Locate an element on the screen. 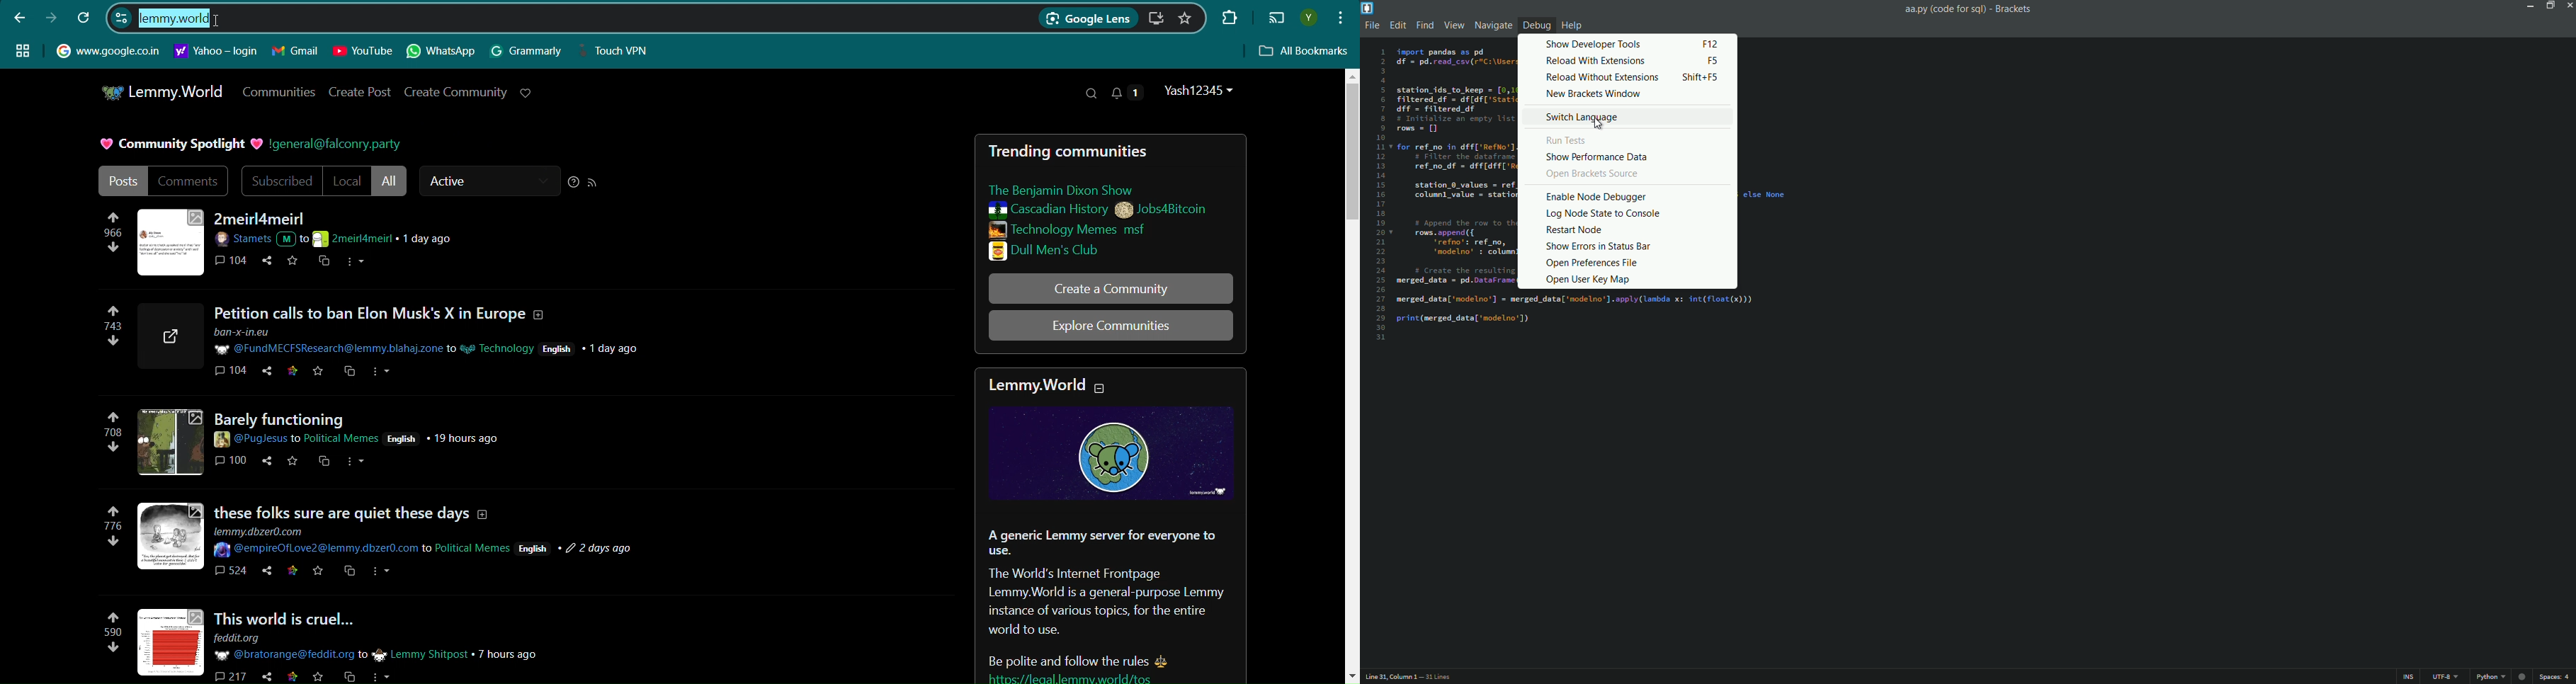 The image size is (2576, 700). Hyperlink is located at coordinates (174, 19).